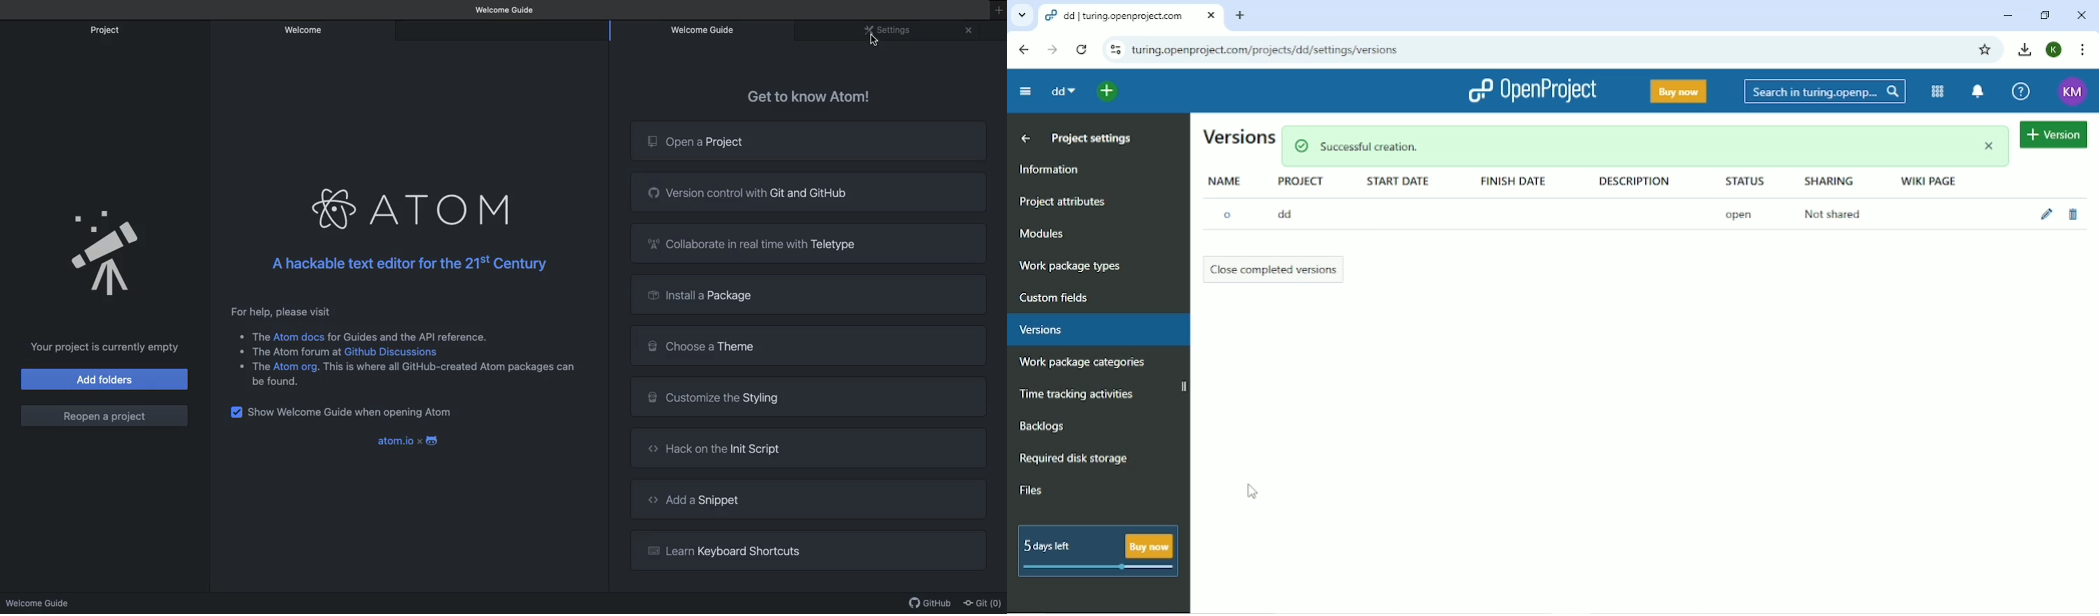 This screenshot has height=616, width=2100. What do you see at coordinates (1288, 213) in the screenshot?
I see `dd` at bounding box center [1288, 213].